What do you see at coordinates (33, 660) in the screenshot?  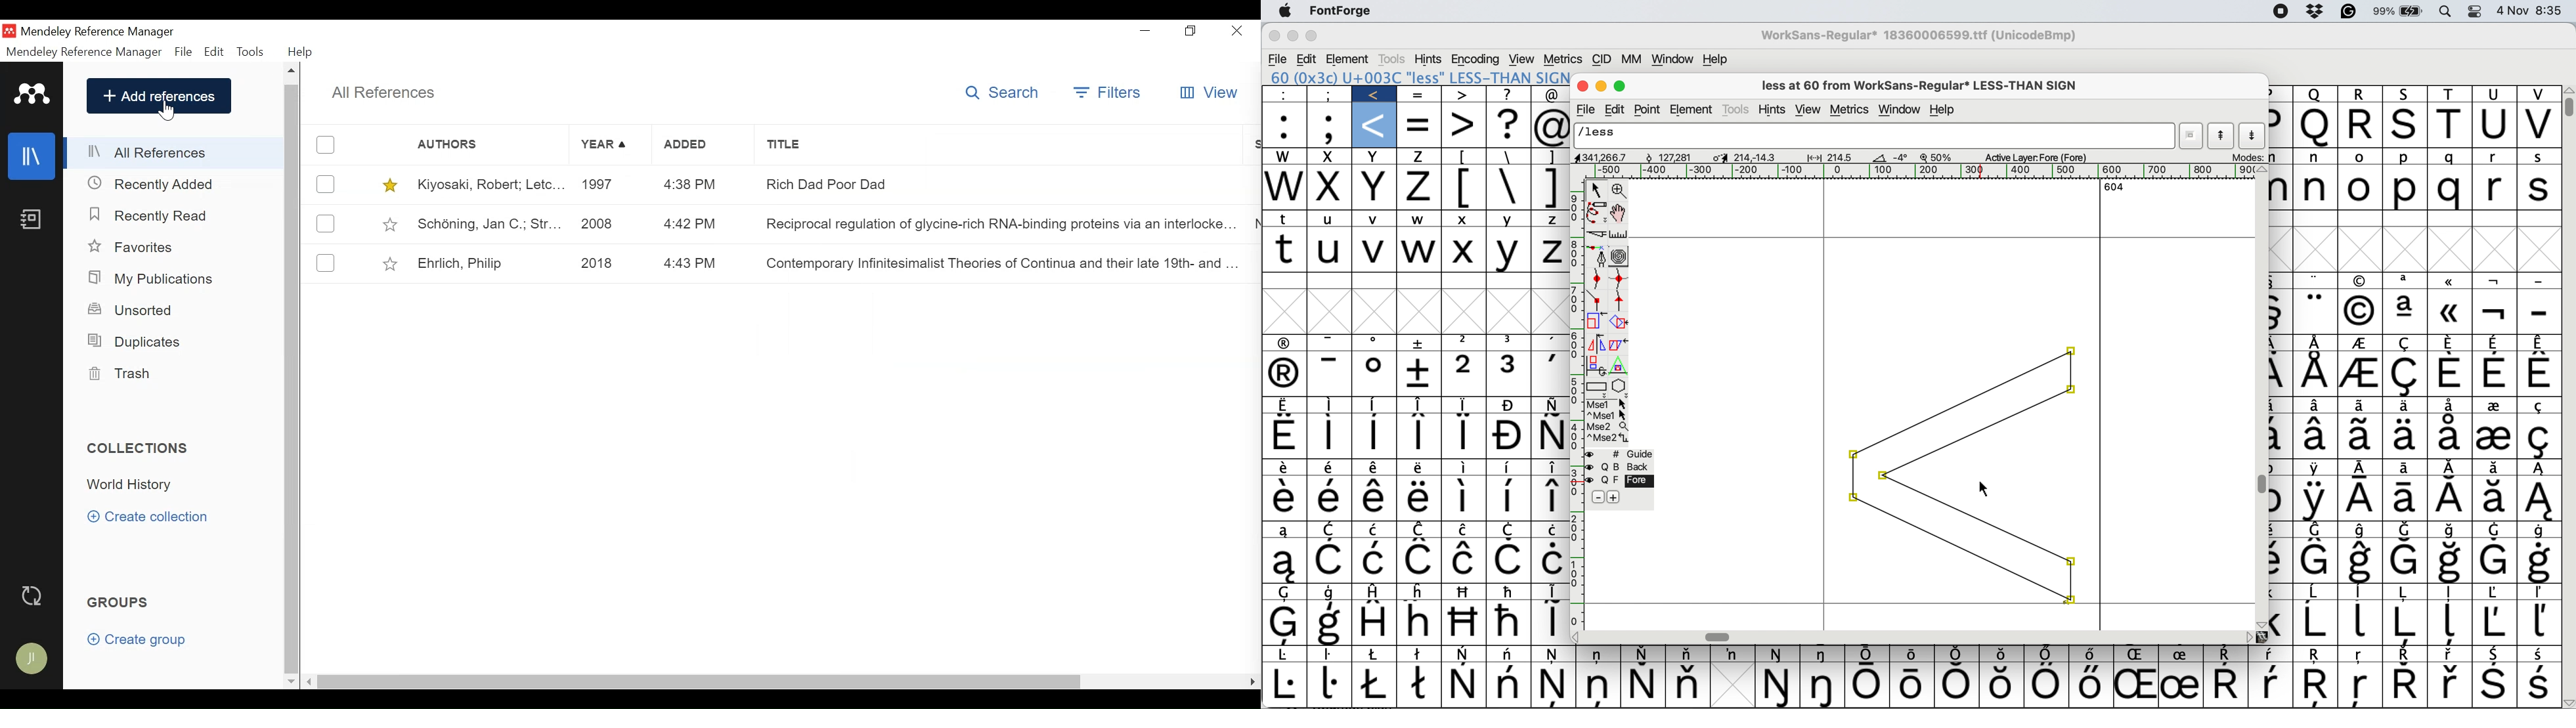 I see `Avatar` at bounding box center [33, 660].